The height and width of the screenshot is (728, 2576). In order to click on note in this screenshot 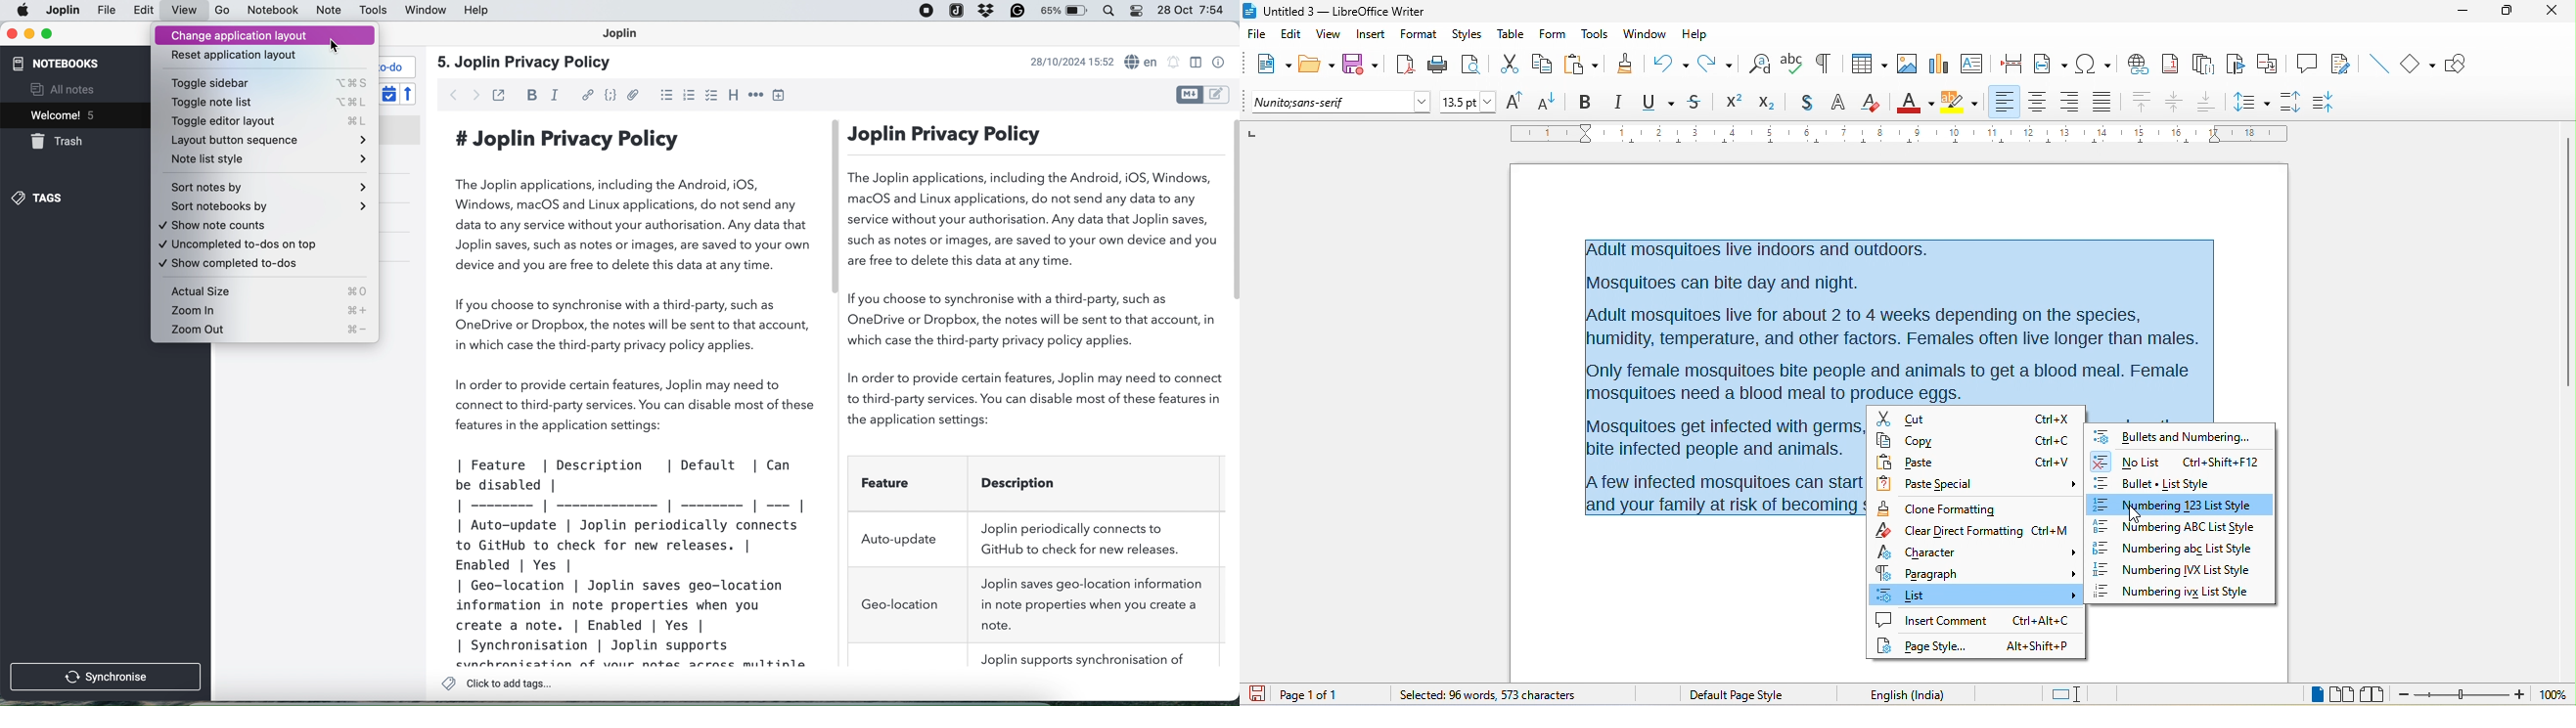, I will do `click(328, 11)`.